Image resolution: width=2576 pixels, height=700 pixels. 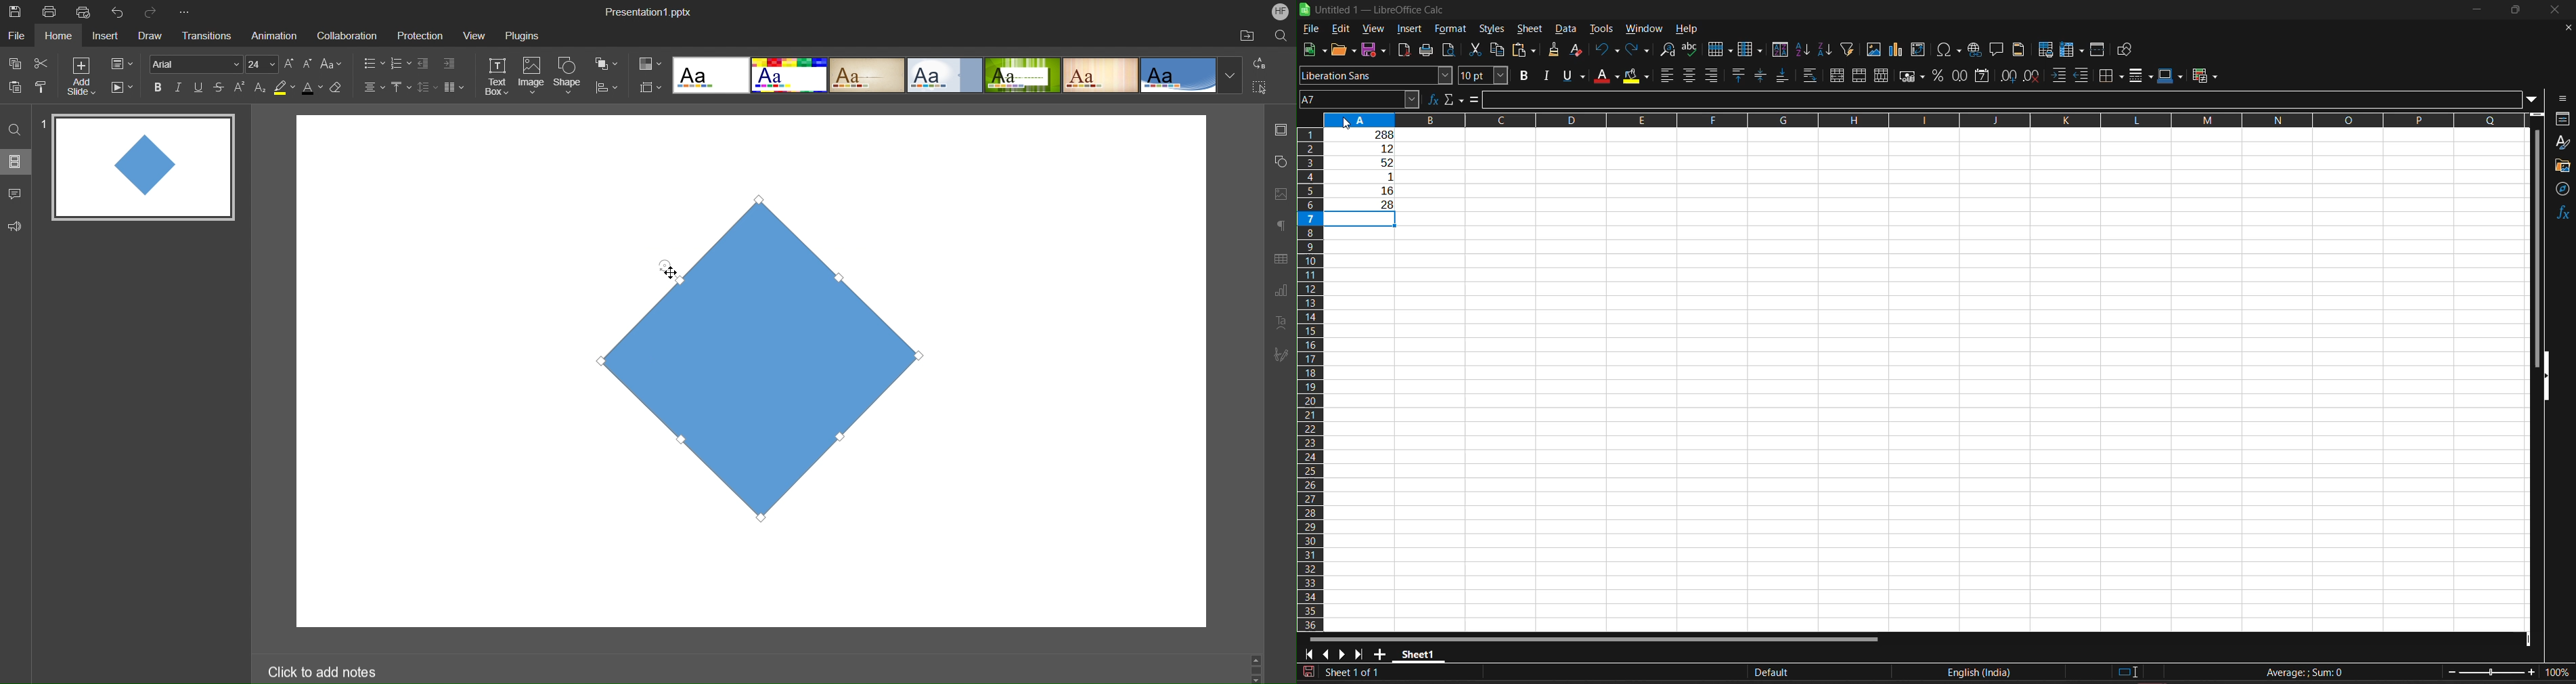 What do you see at coordinates (59, 35) in the screenshot?
I see `Home` at bounding box center [59, 35].